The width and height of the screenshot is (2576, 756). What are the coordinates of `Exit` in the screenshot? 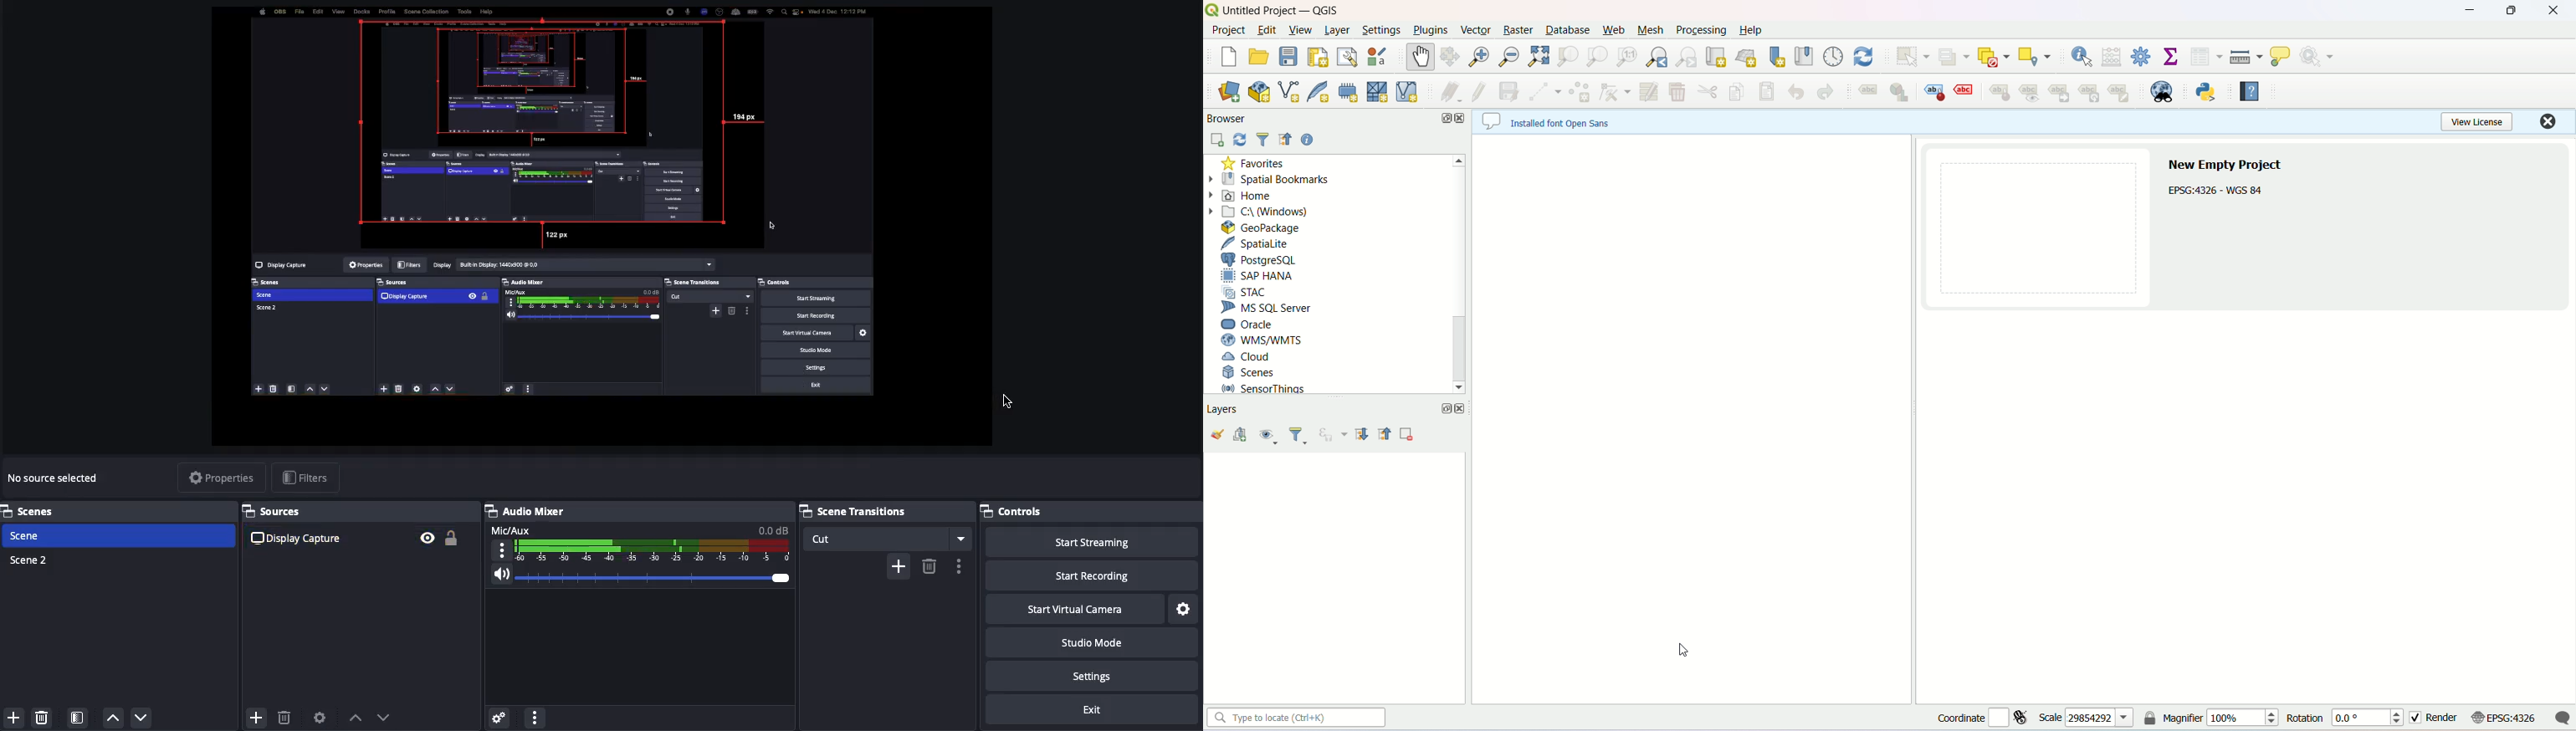 It's located at (1094, 711).